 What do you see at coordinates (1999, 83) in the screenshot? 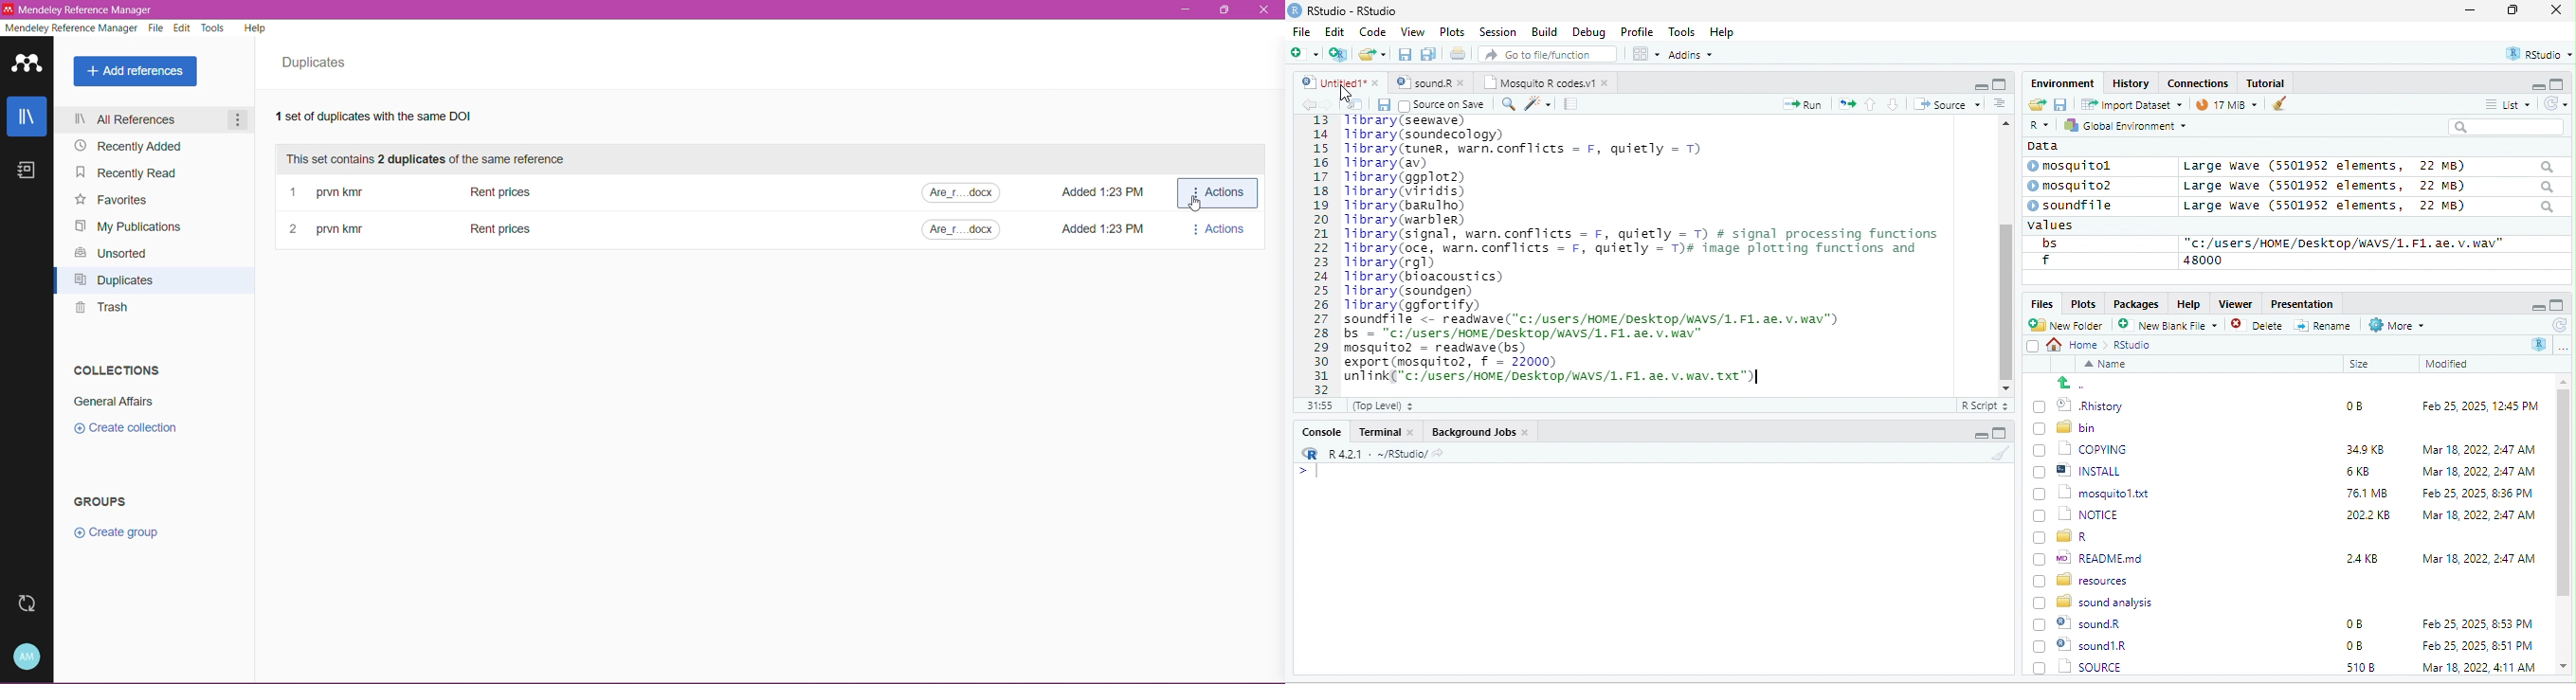
I see `maximize` at bounding box center [1999, 83].